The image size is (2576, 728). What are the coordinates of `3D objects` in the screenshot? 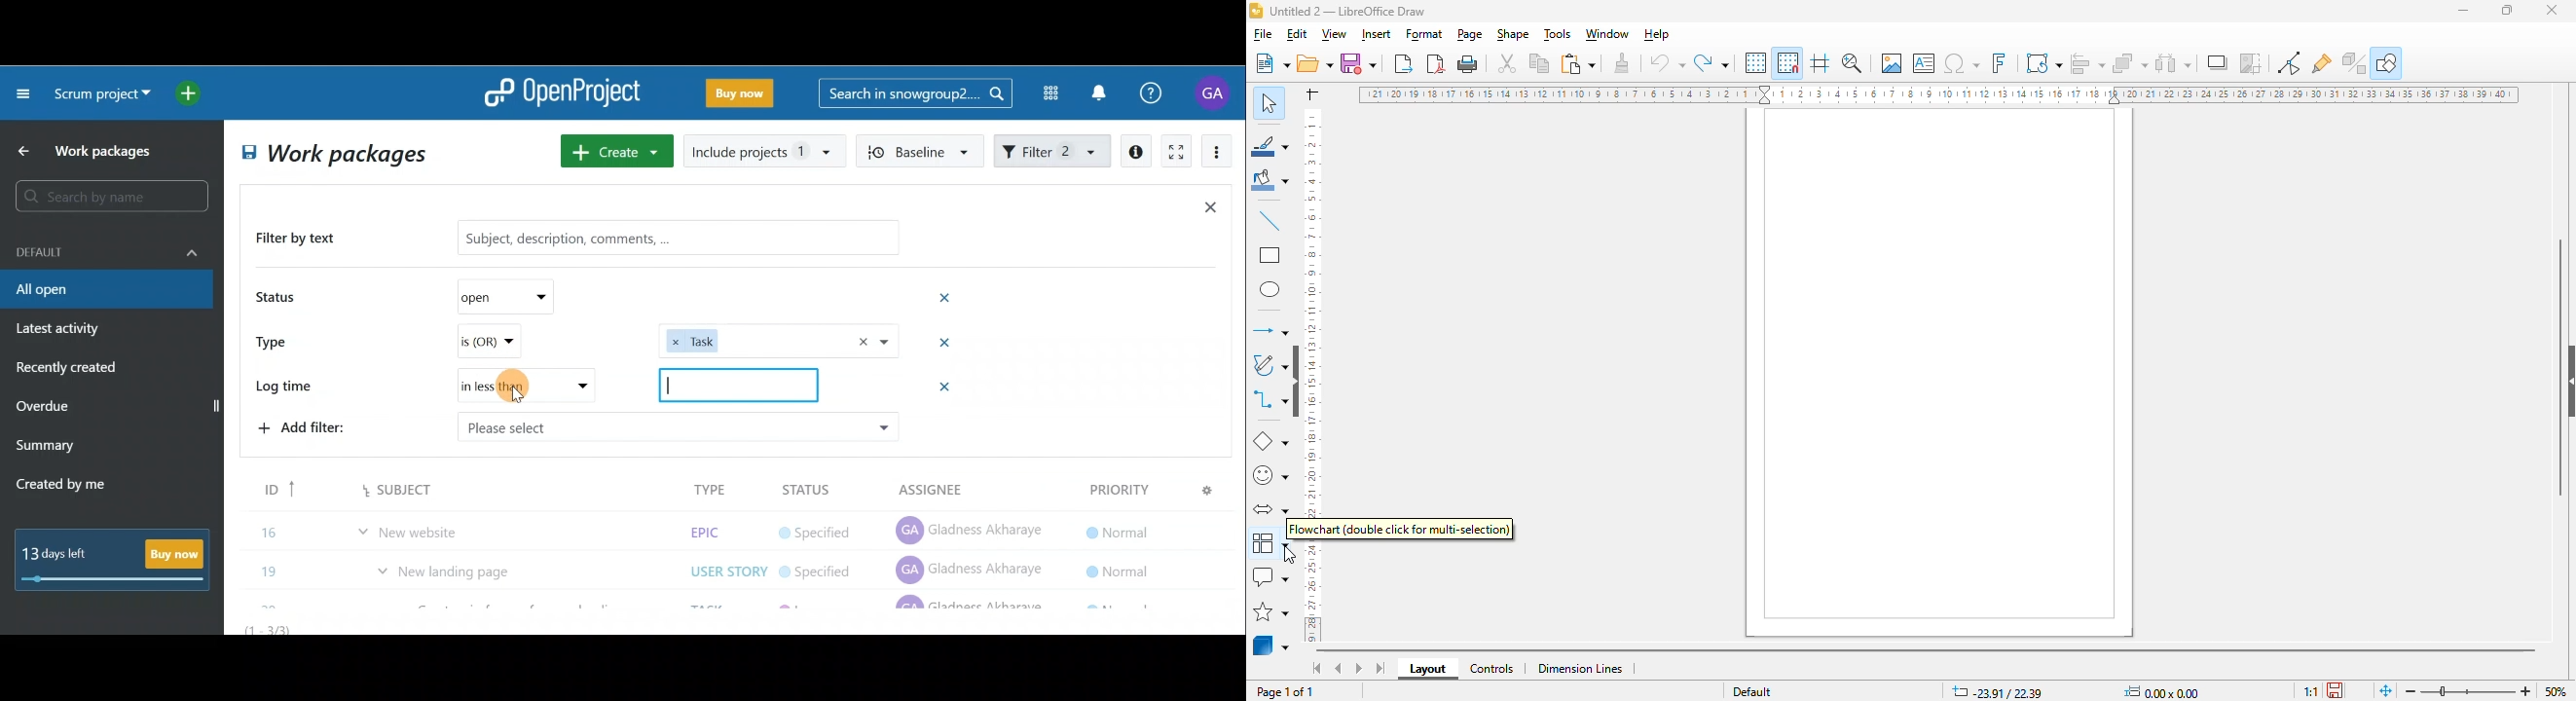 It's located at (1271, 646).